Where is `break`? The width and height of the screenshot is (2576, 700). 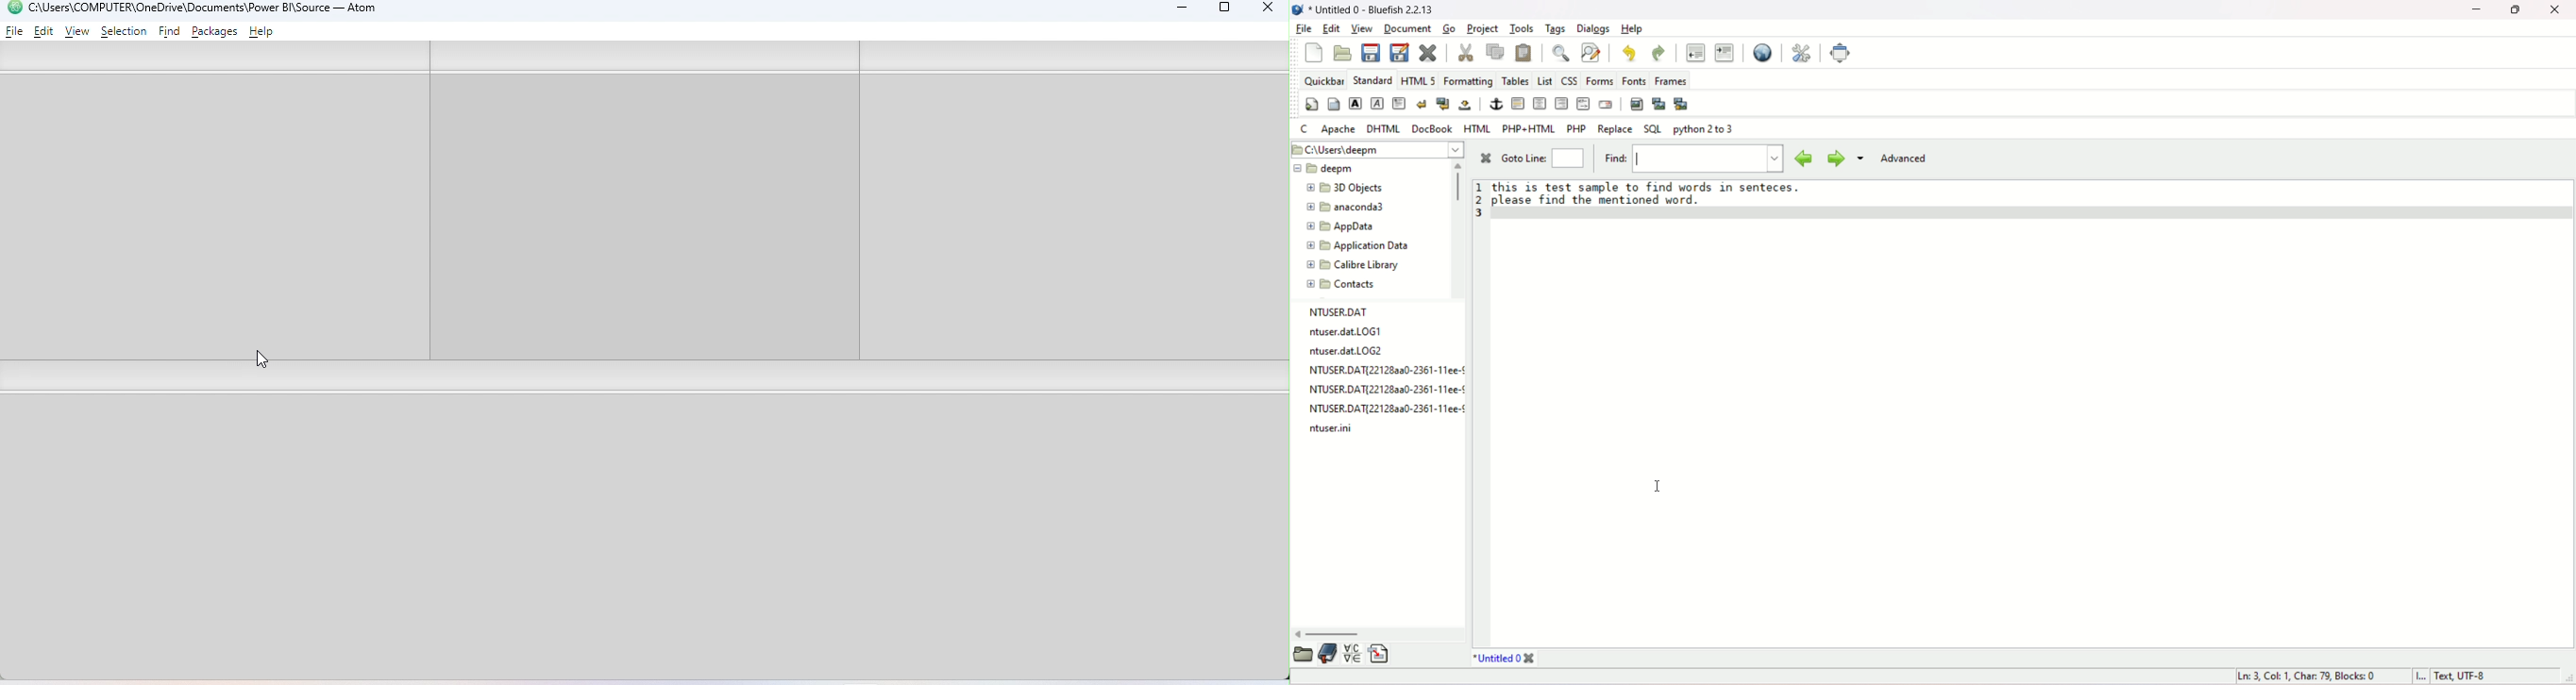 break is located at coordinates (1424, 105).